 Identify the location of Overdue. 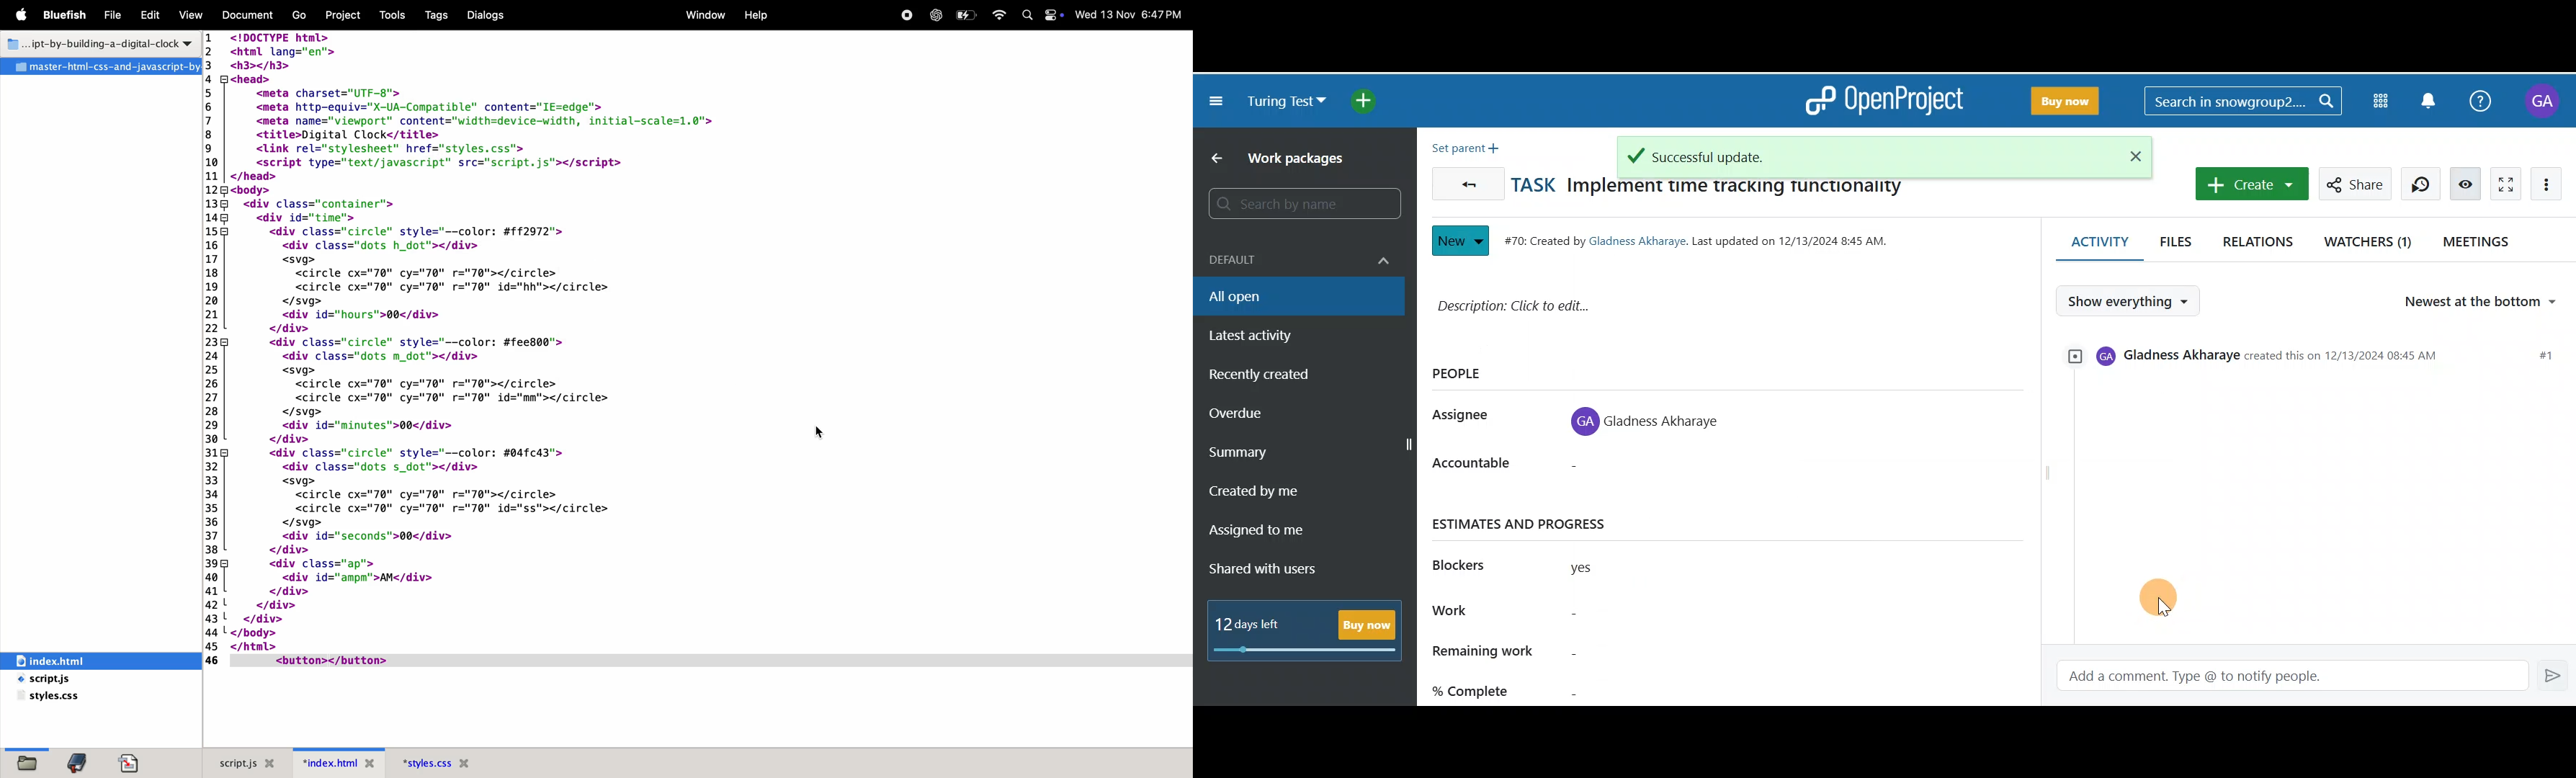
(1275, 418).